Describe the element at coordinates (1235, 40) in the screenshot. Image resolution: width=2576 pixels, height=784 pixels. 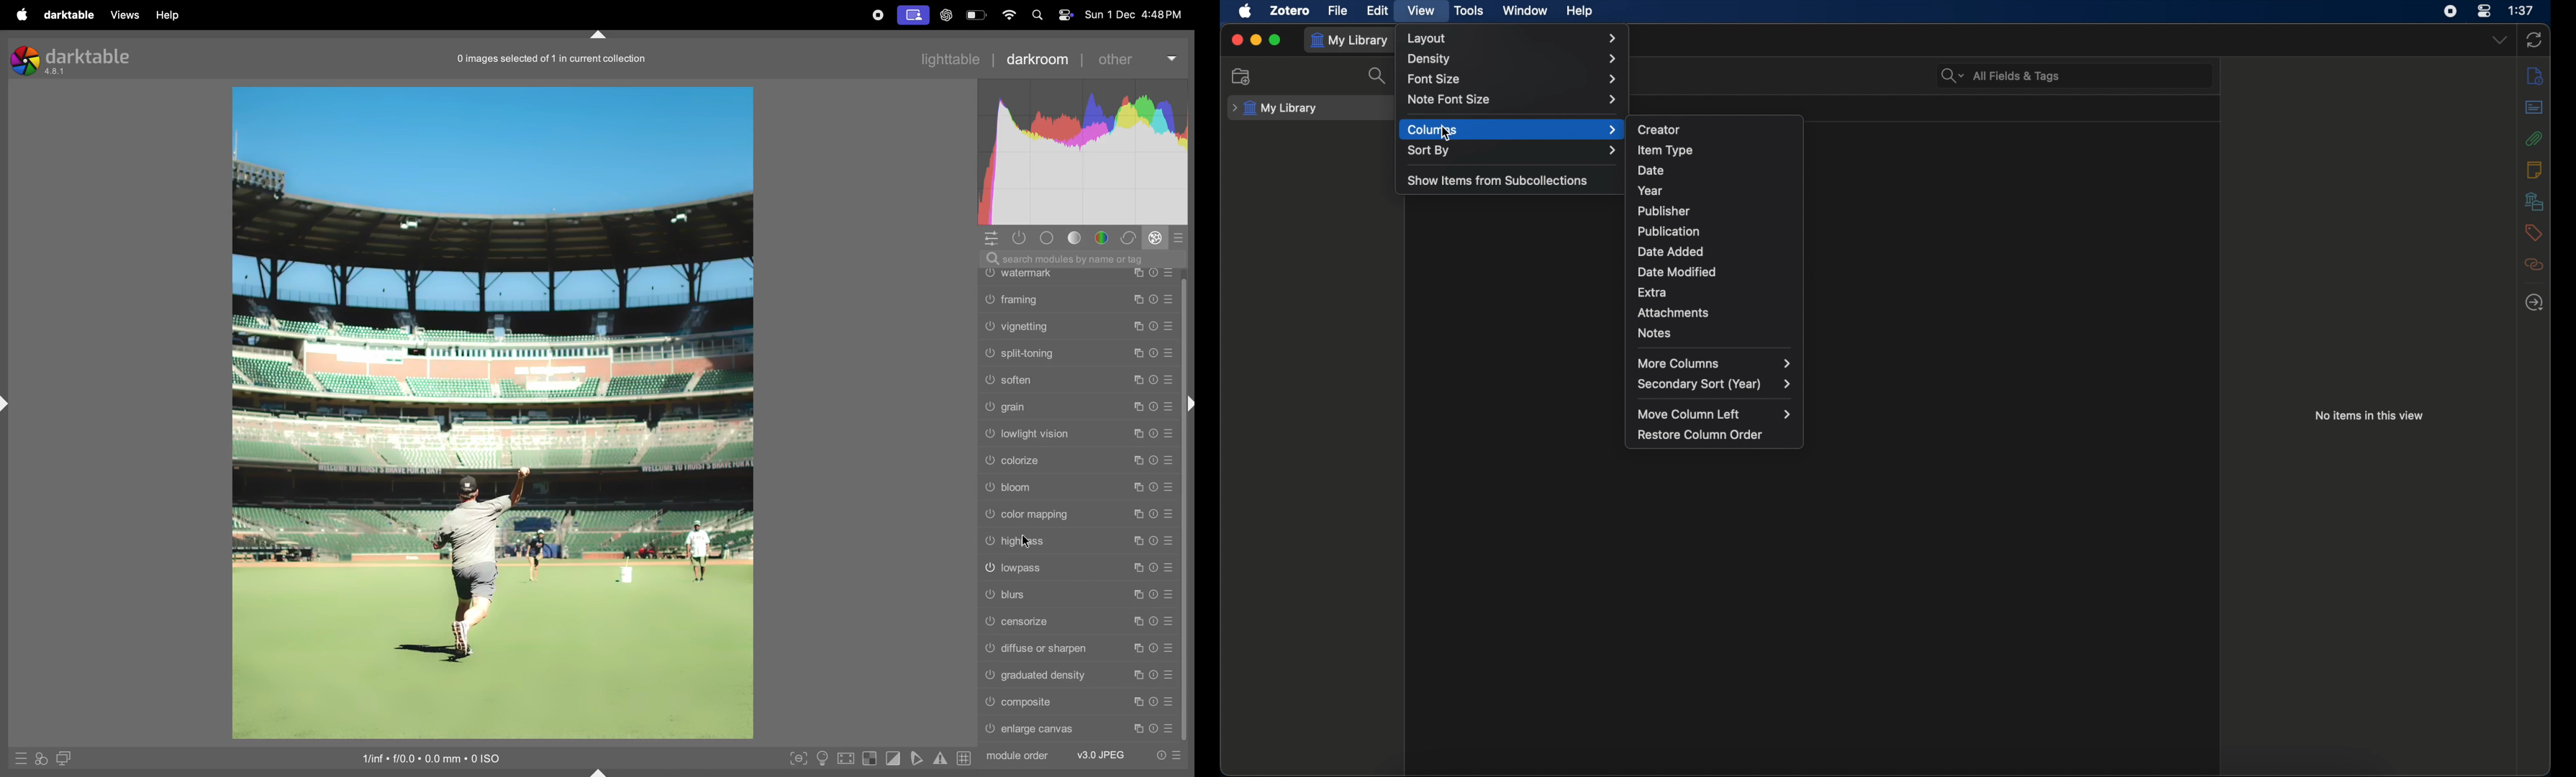
I see `close` at that location.